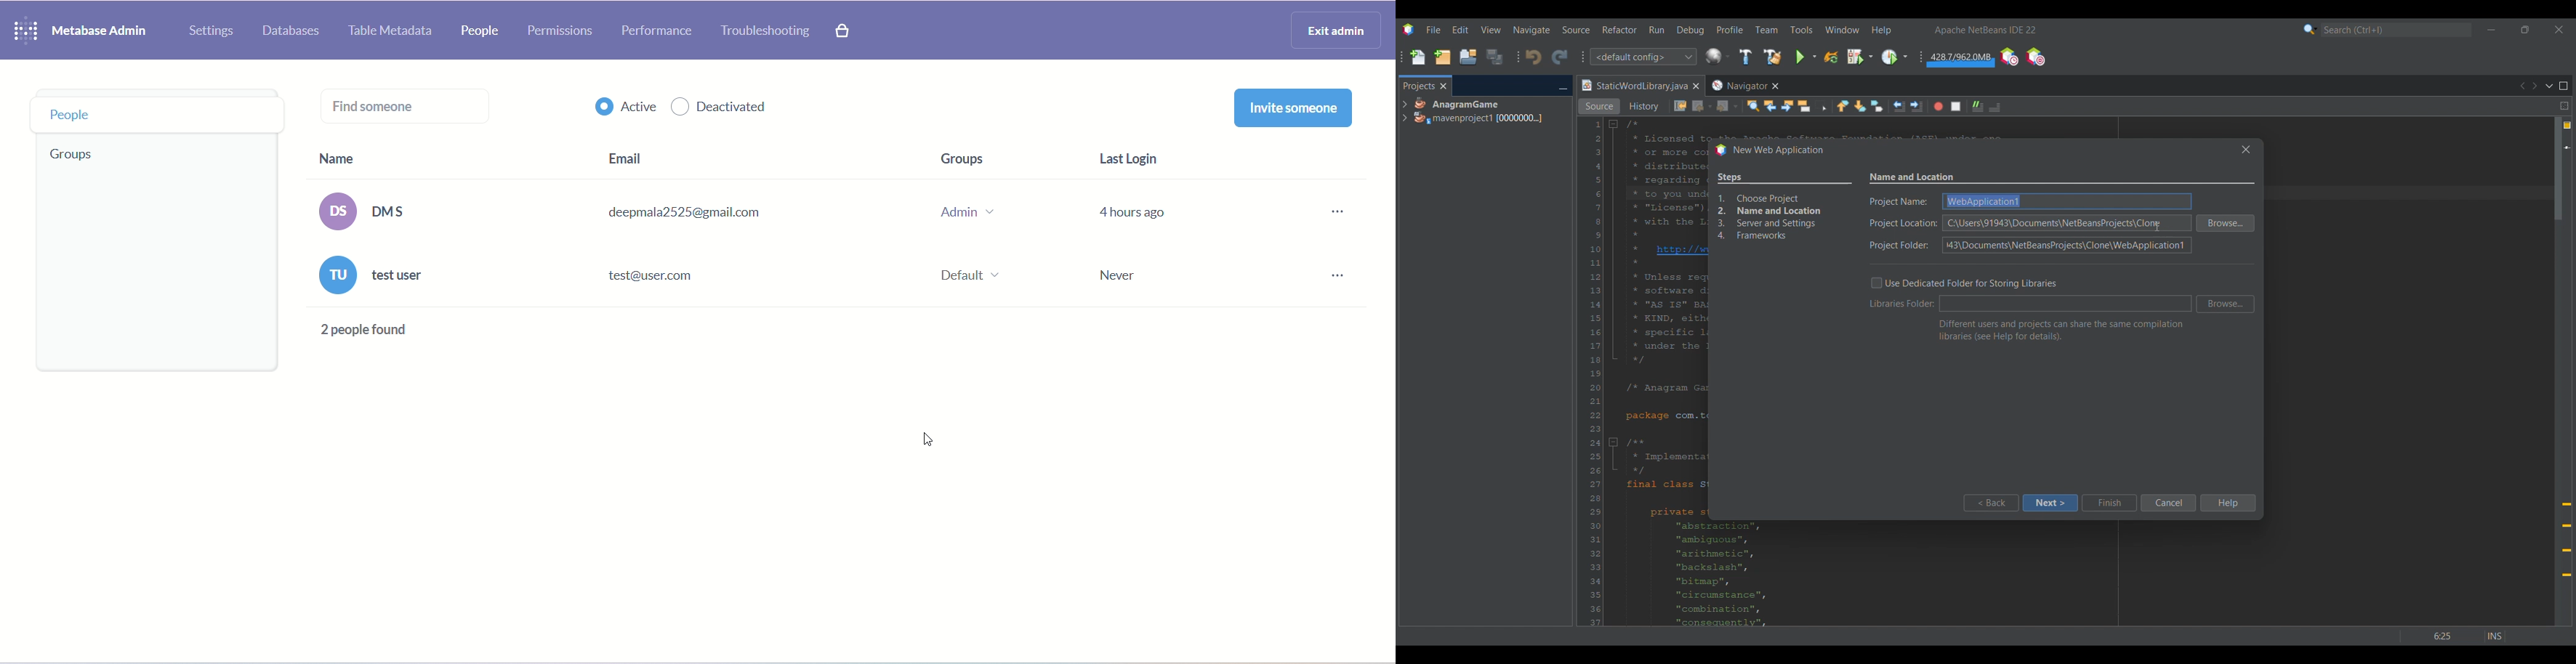  What do you see at coordinates (2559, 371) in the screenshot?
I see `Vertical slide bar` at bounding box center [2559, 371].